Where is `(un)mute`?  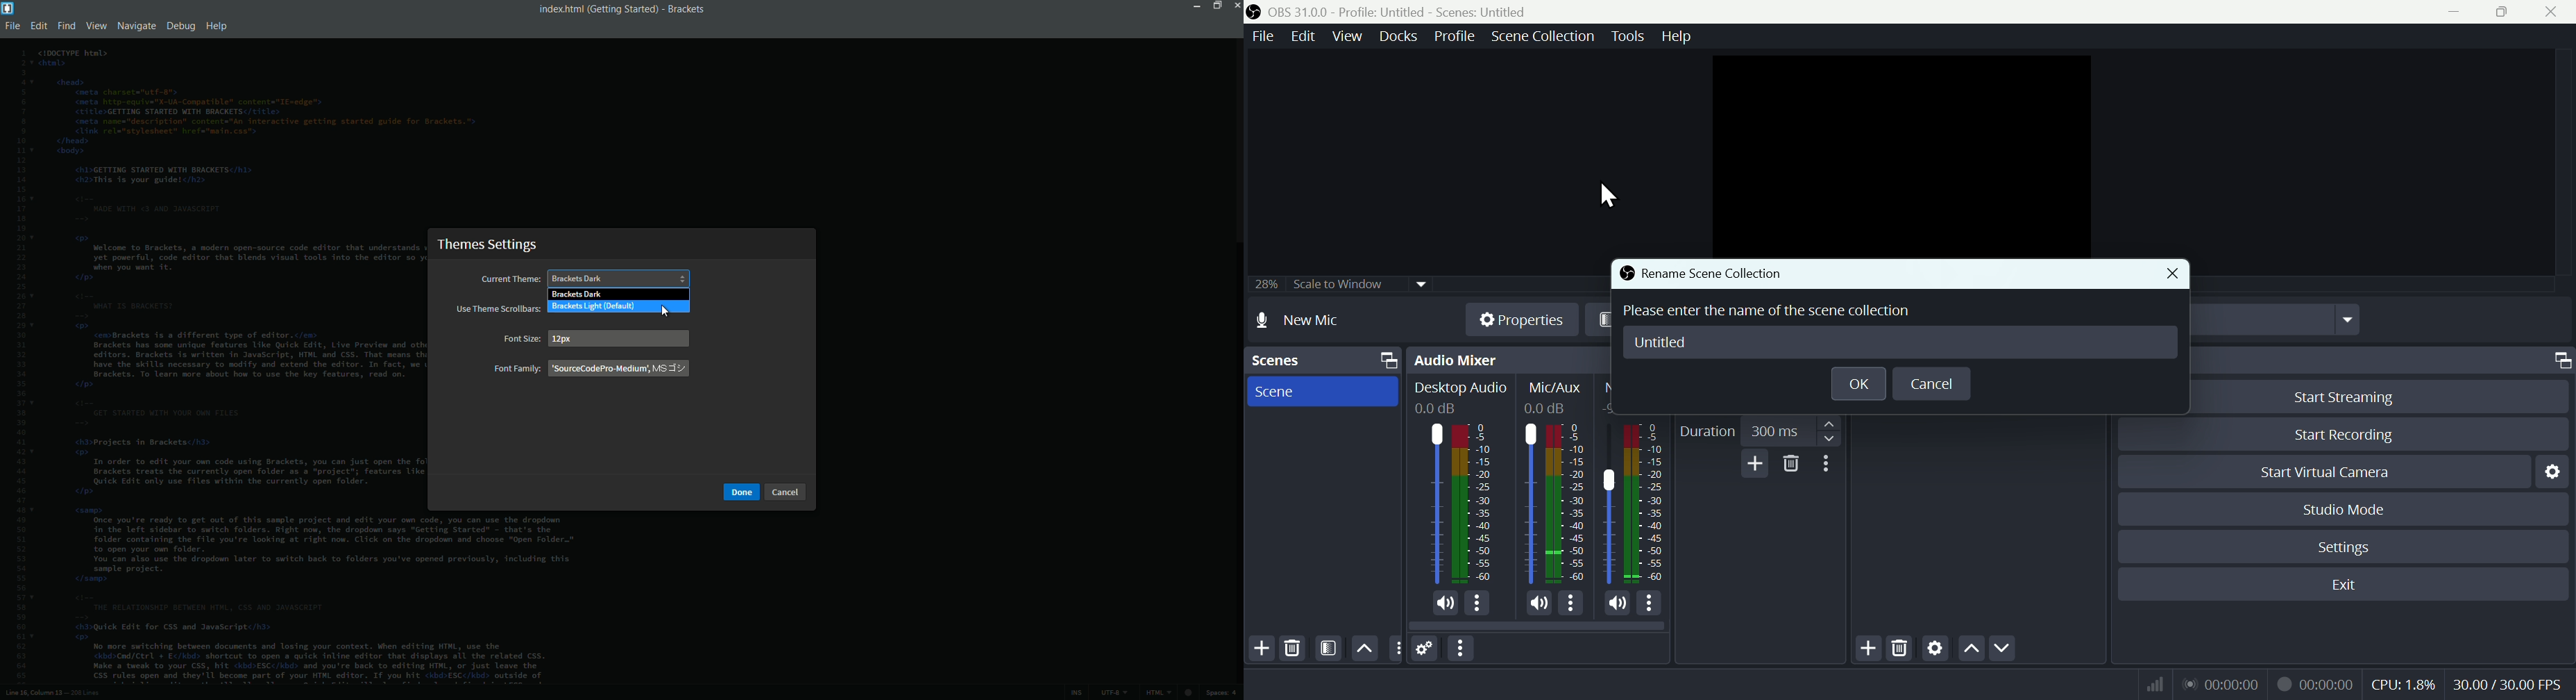 (un)mute is located at coordinates (1618, 605).